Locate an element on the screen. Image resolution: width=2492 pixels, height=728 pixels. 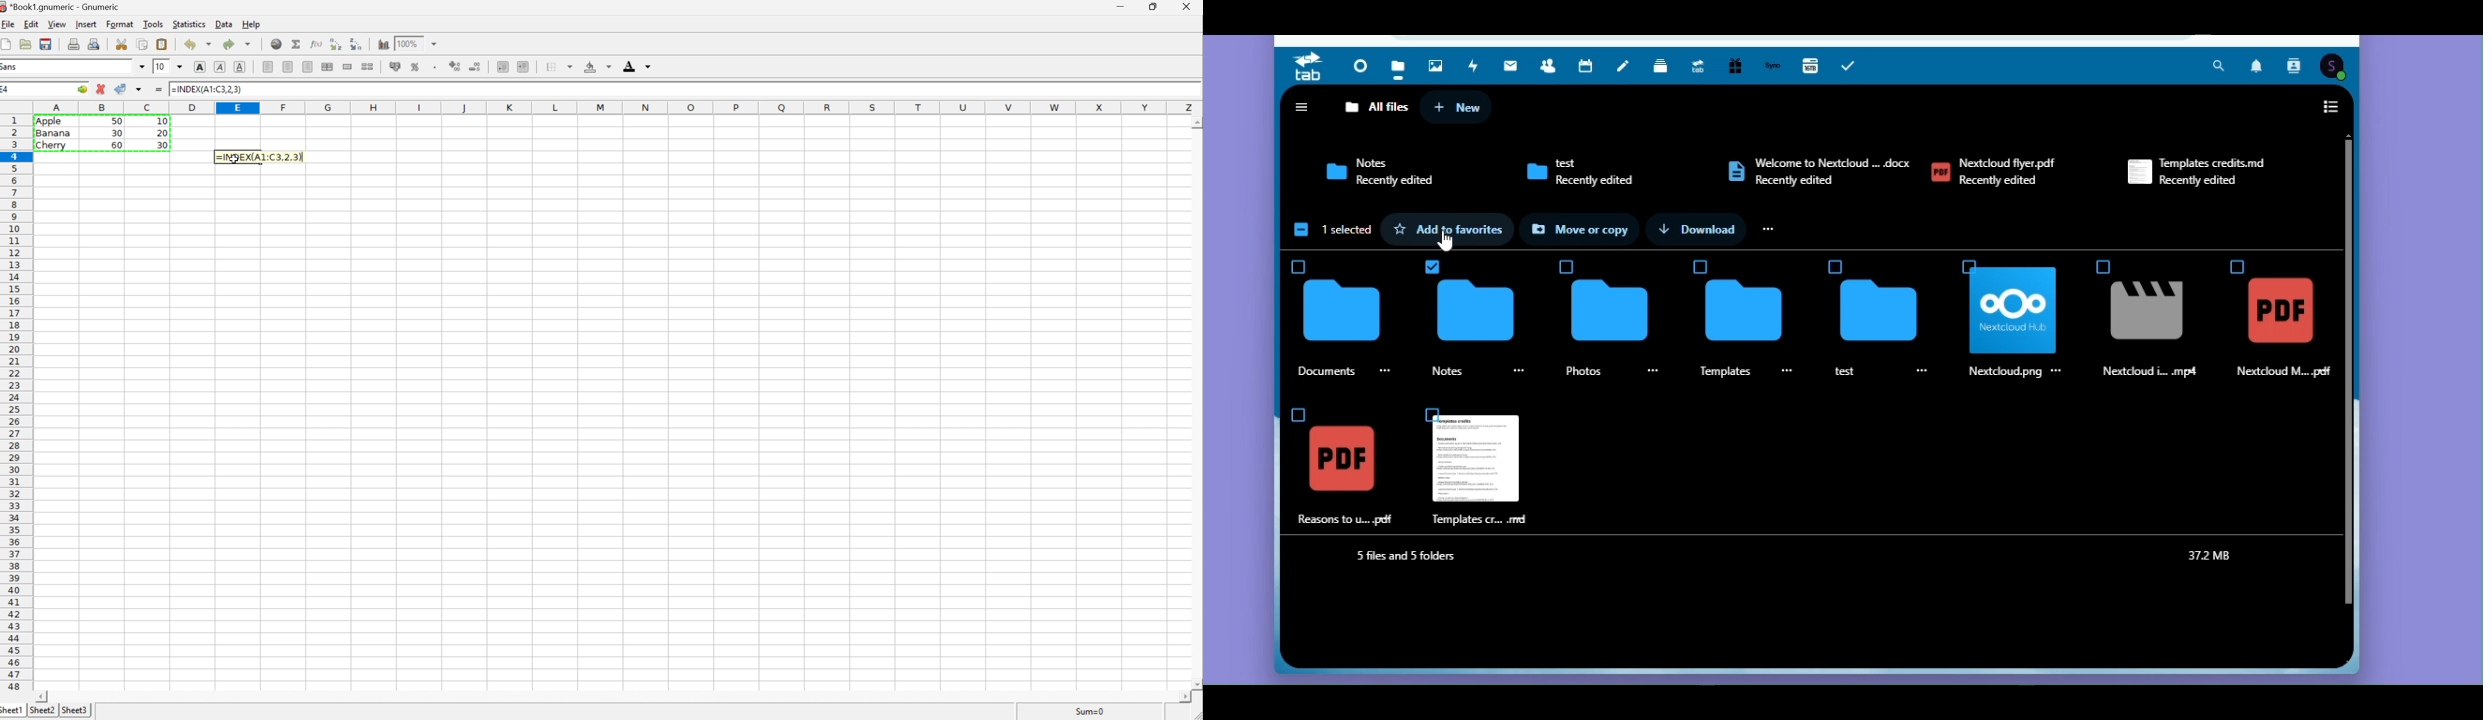
Icon is located at coordinates (1745, 312).